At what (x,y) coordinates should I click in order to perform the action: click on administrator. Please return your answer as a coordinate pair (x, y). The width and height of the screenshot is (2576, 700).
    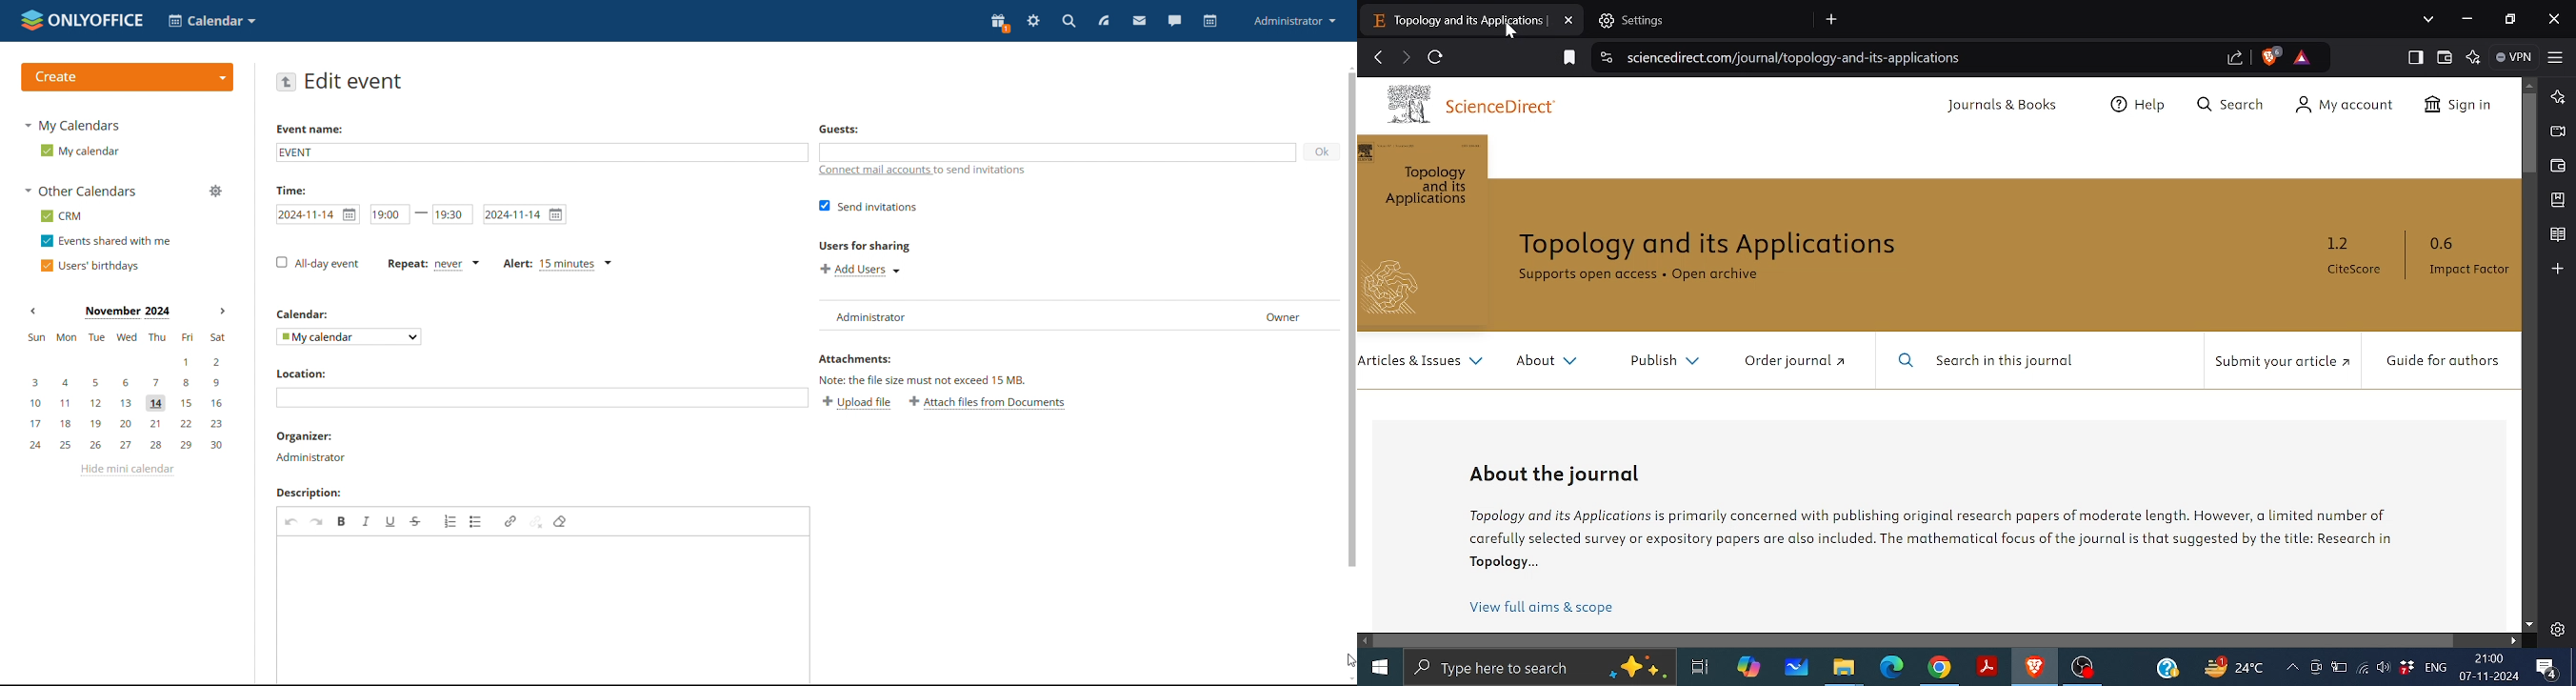
    Looking at the image, I should click on (310, 457).